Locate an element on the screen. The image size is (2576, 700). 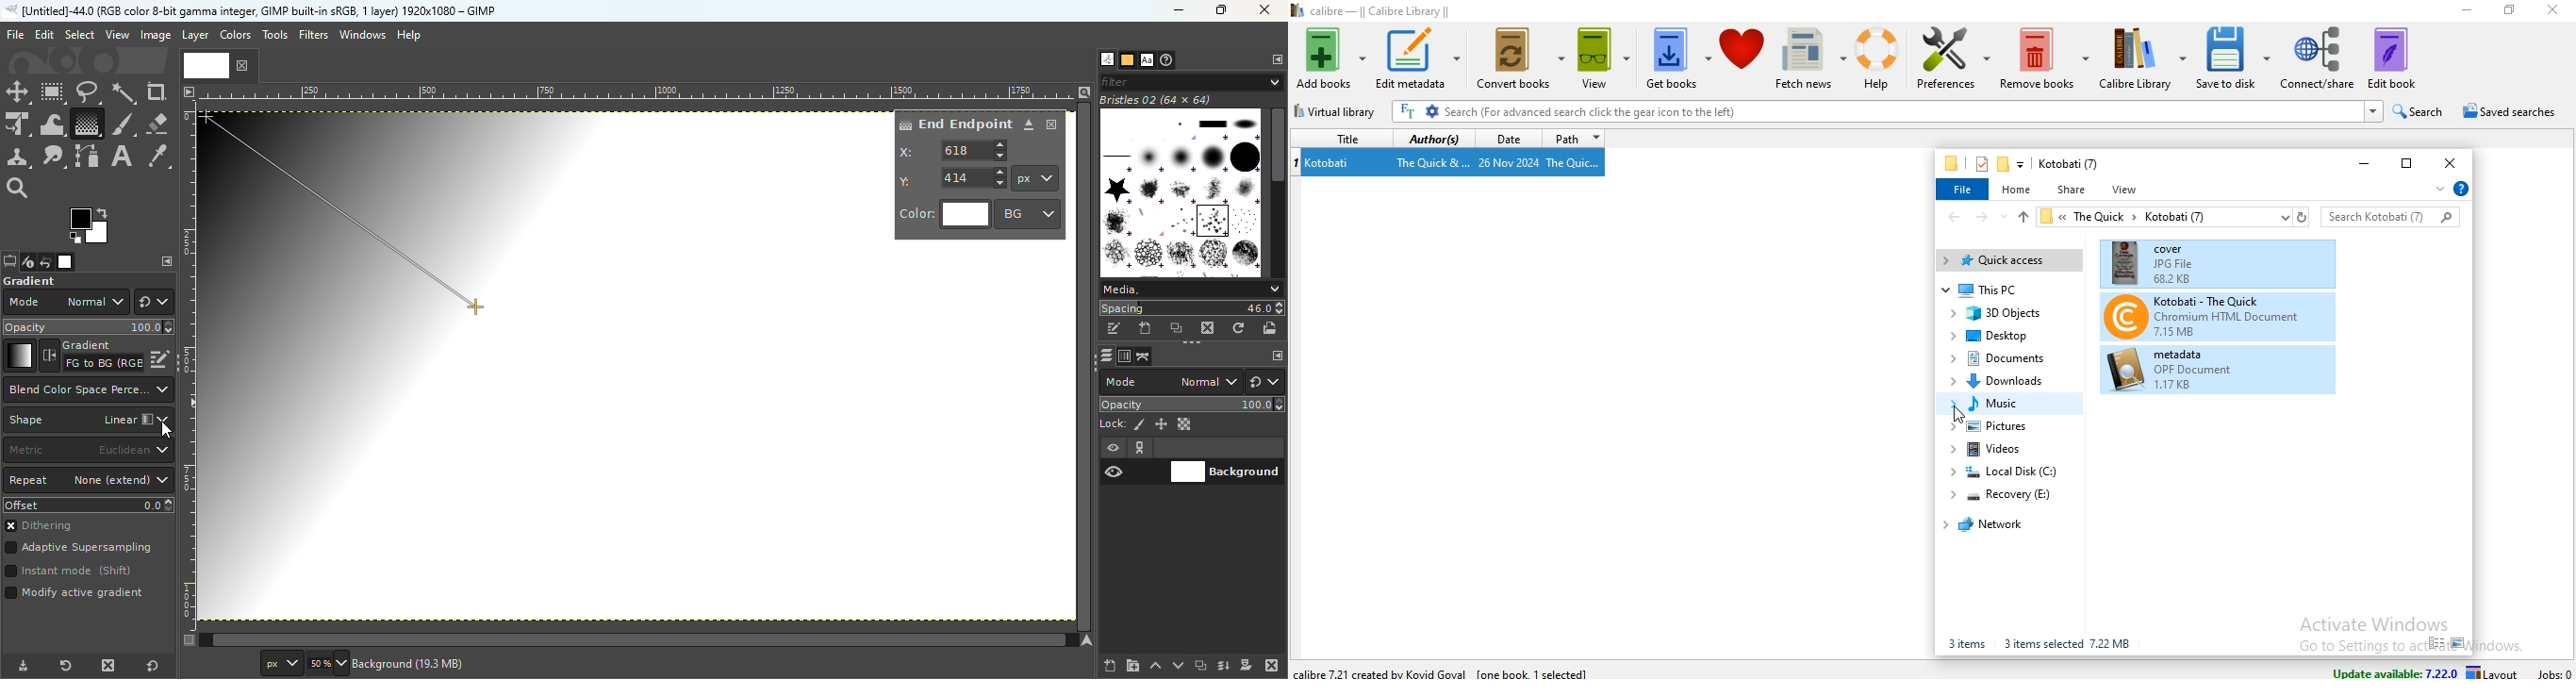
Ruler measurement is located at coordinates (278, 664).